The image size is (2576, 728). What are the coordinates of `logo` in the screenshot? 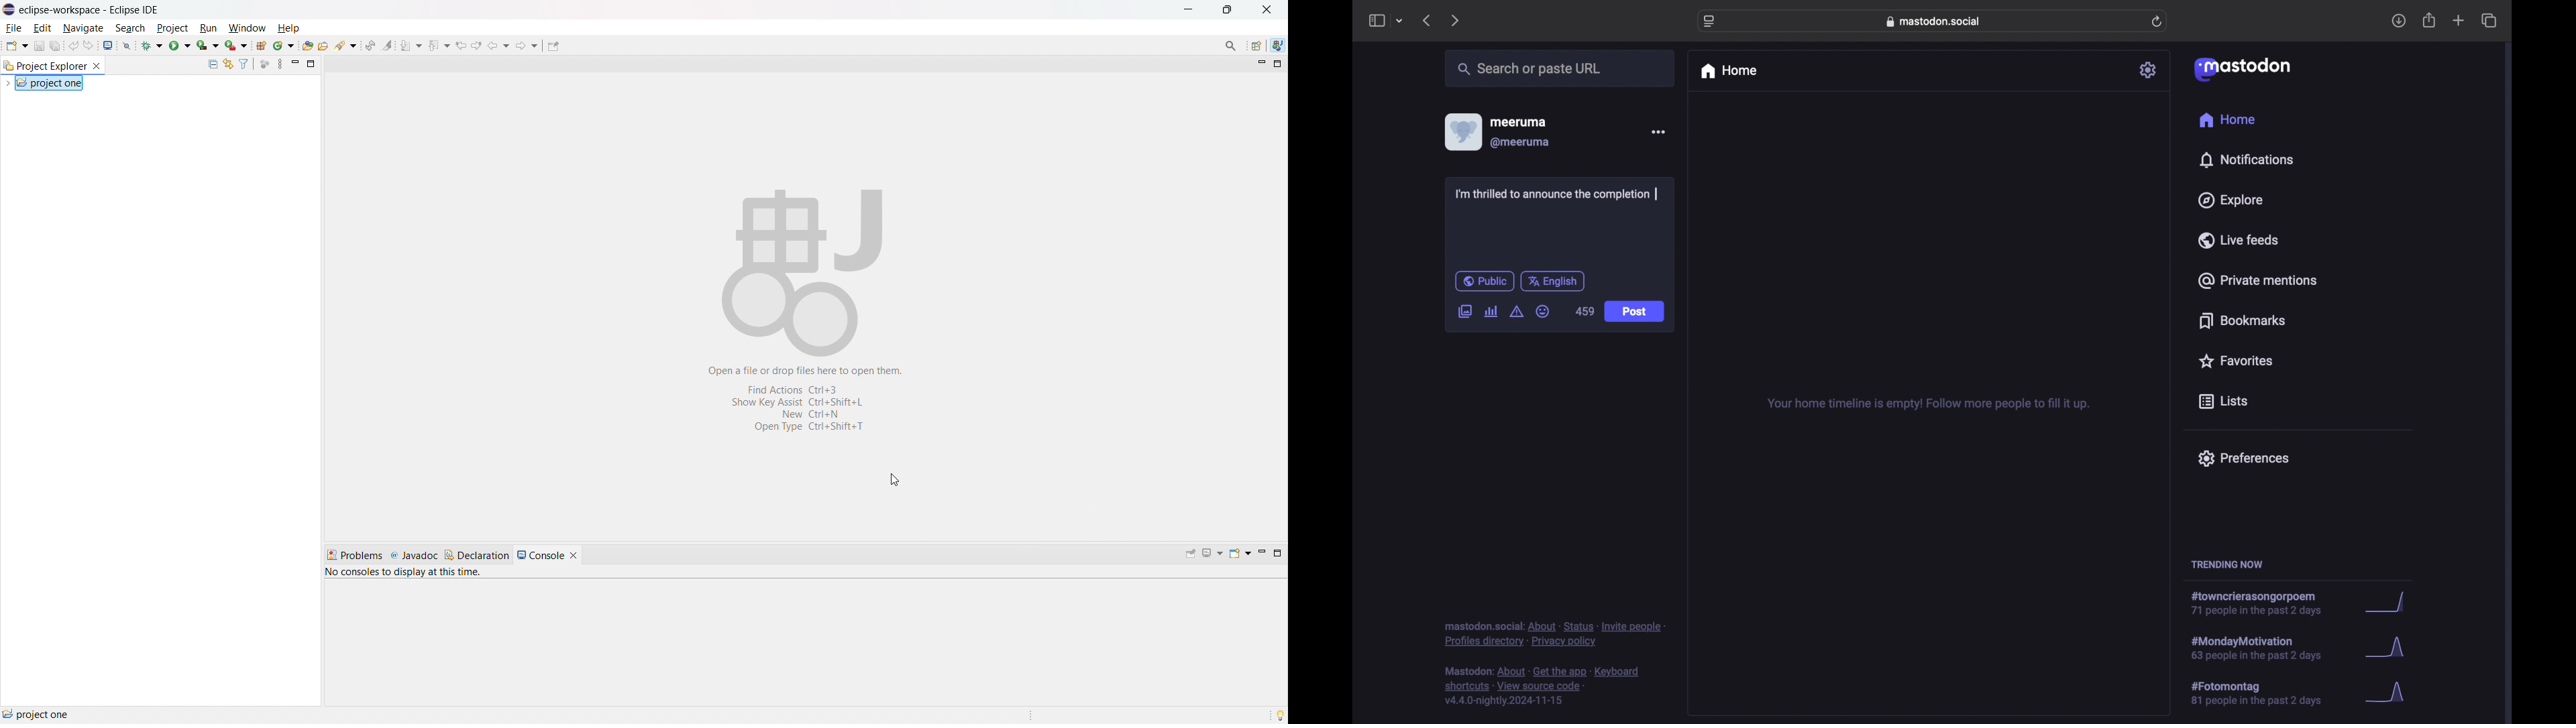 It's located at (9, 9).